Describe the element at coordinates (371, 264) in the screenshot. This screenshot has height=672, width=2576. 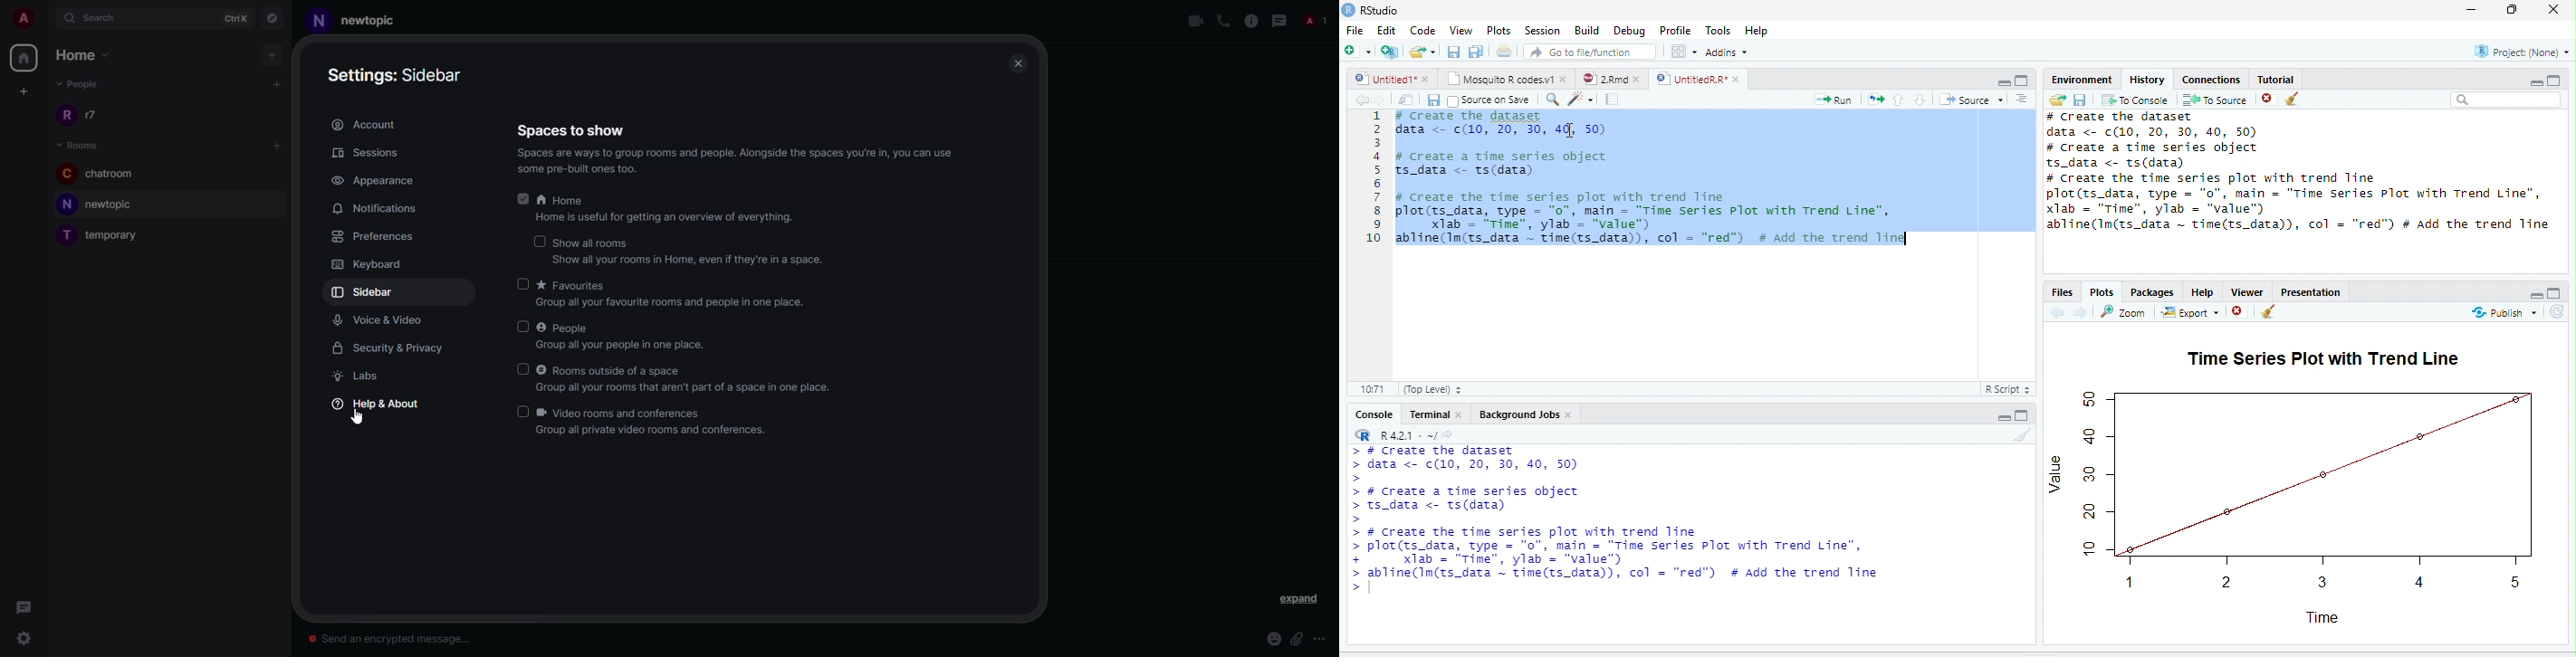
I see `keyboard` at that location.